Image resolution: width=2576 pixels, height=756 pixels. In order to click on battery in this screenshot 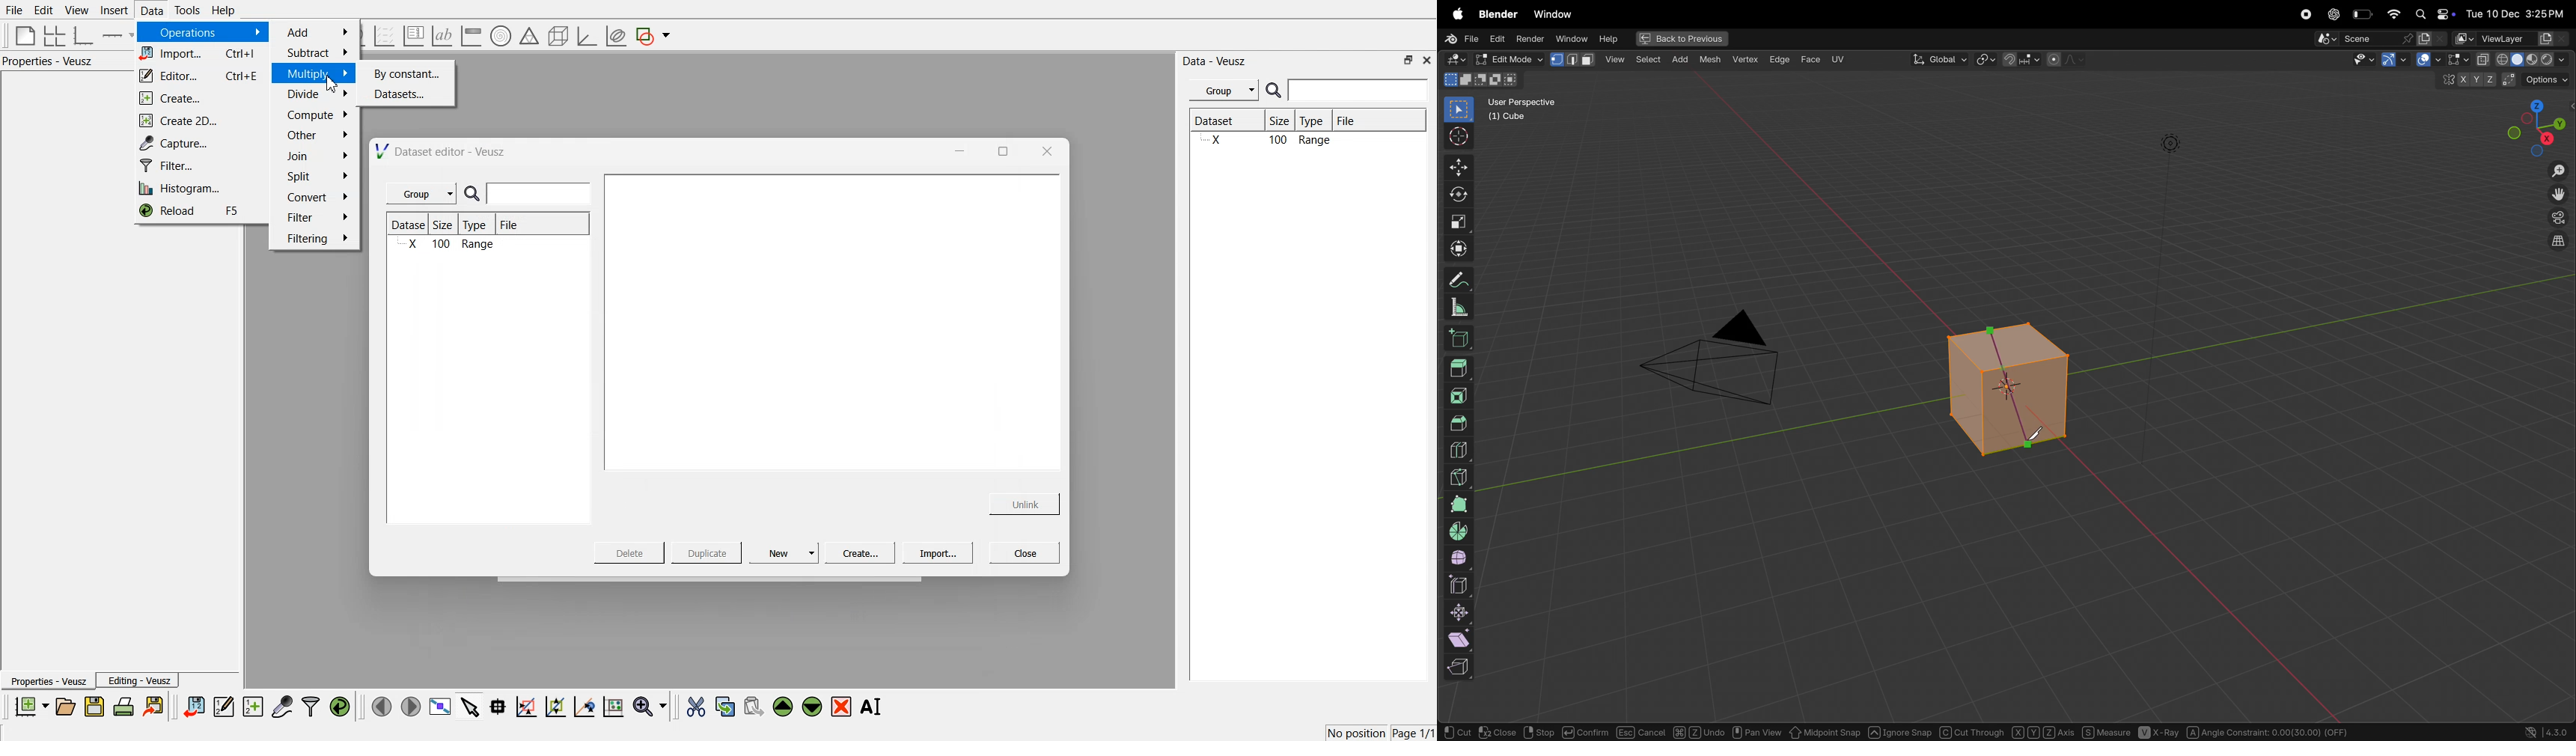, I will do `click(2362, 15)`.